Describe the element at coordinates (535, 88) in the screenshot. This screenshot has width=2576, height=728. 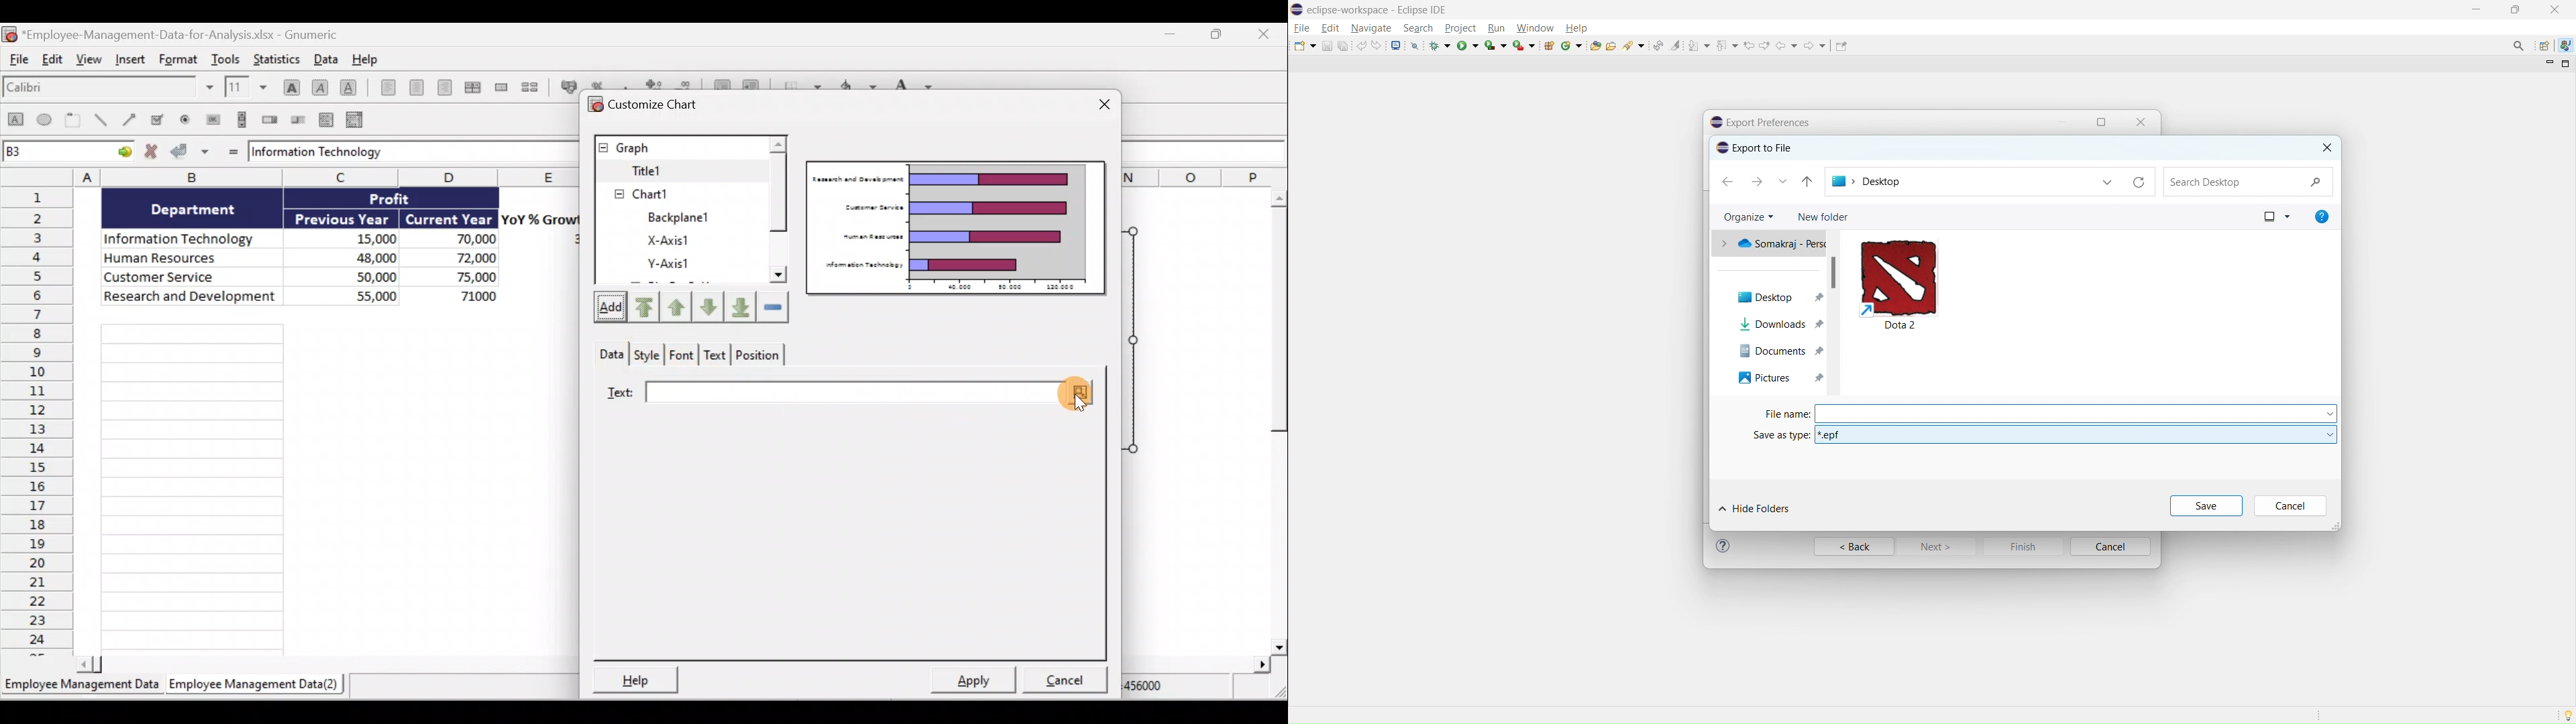
I see `Split a merged range of cells` at that location.